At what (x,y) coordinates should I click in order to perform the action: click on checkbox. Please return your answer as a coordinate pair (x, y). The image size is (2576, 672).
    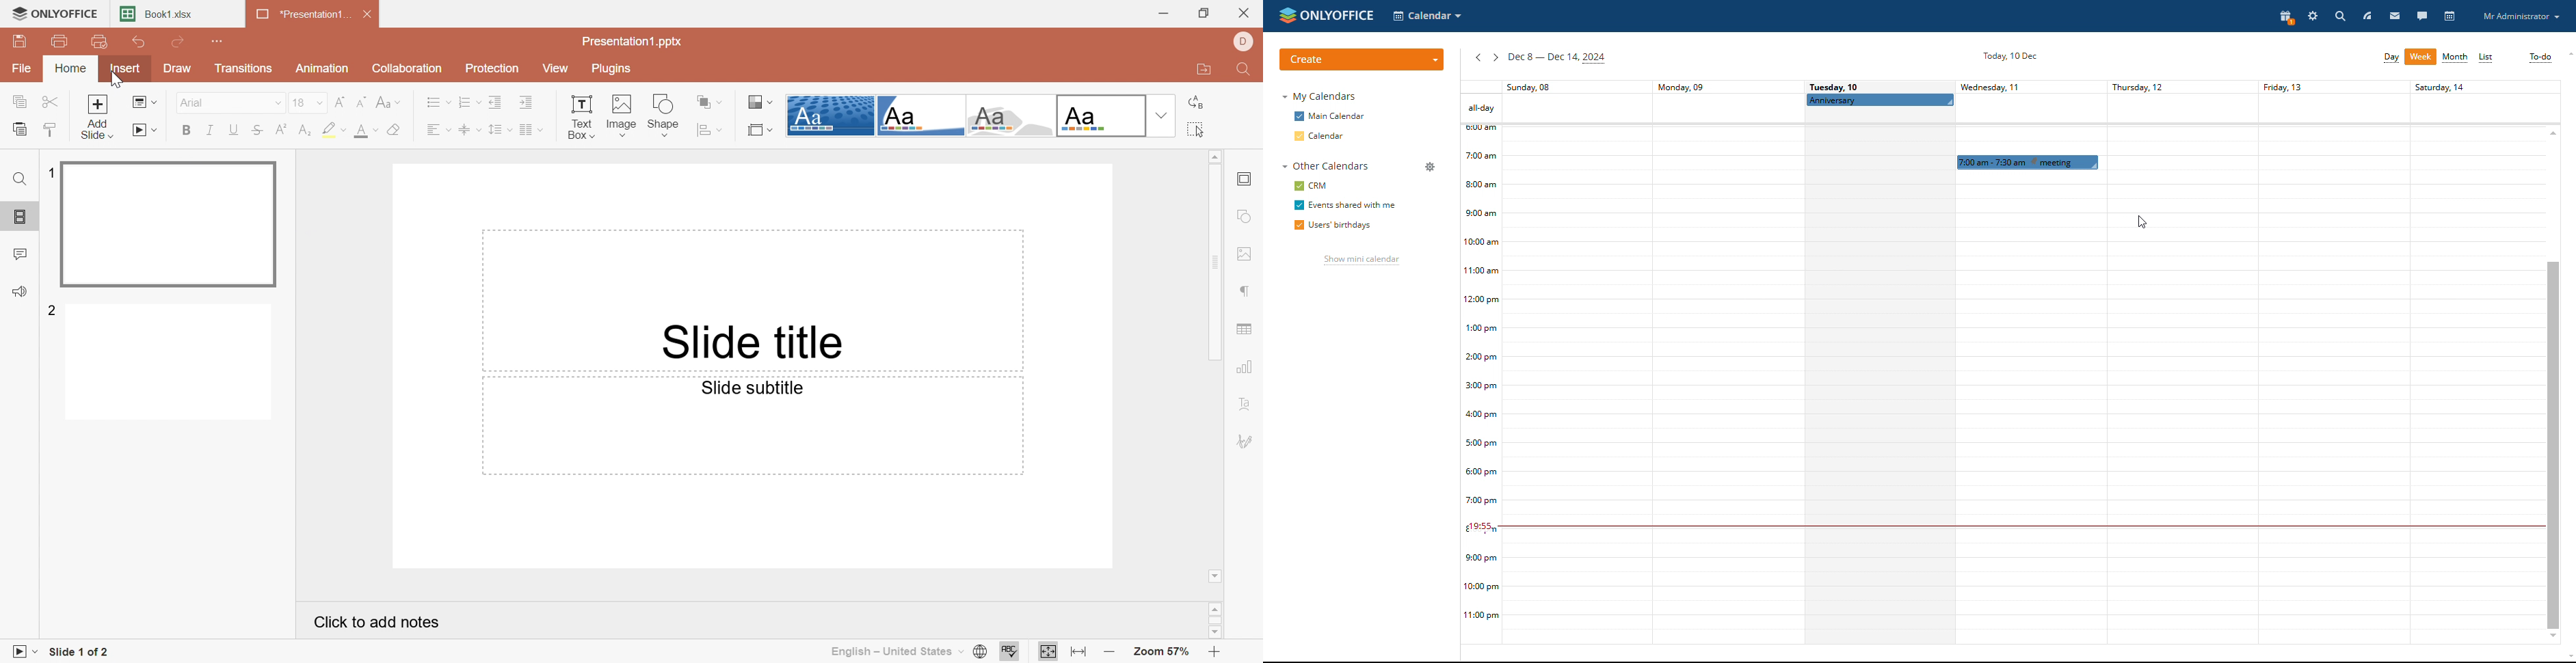
    Looking at the image, I should click on (1297, 225).